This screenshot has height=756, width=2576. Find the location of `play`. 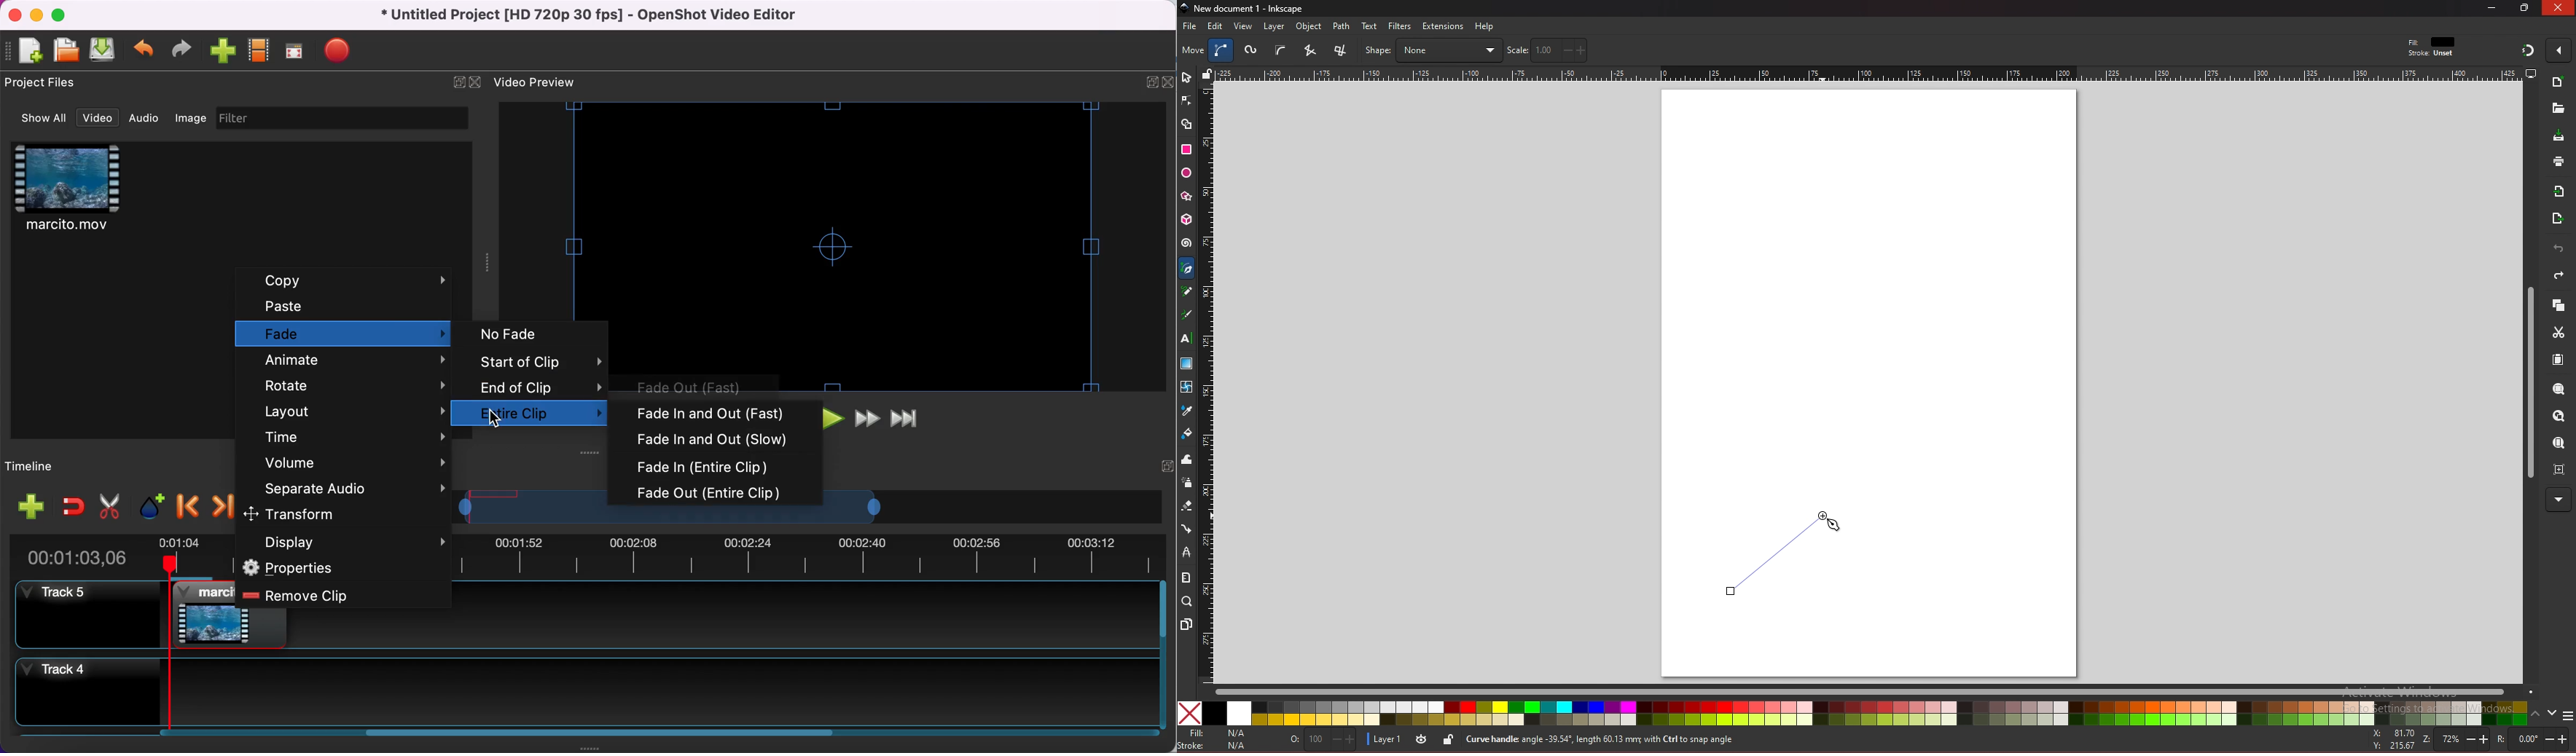

play is located at coordinates (833, 422).